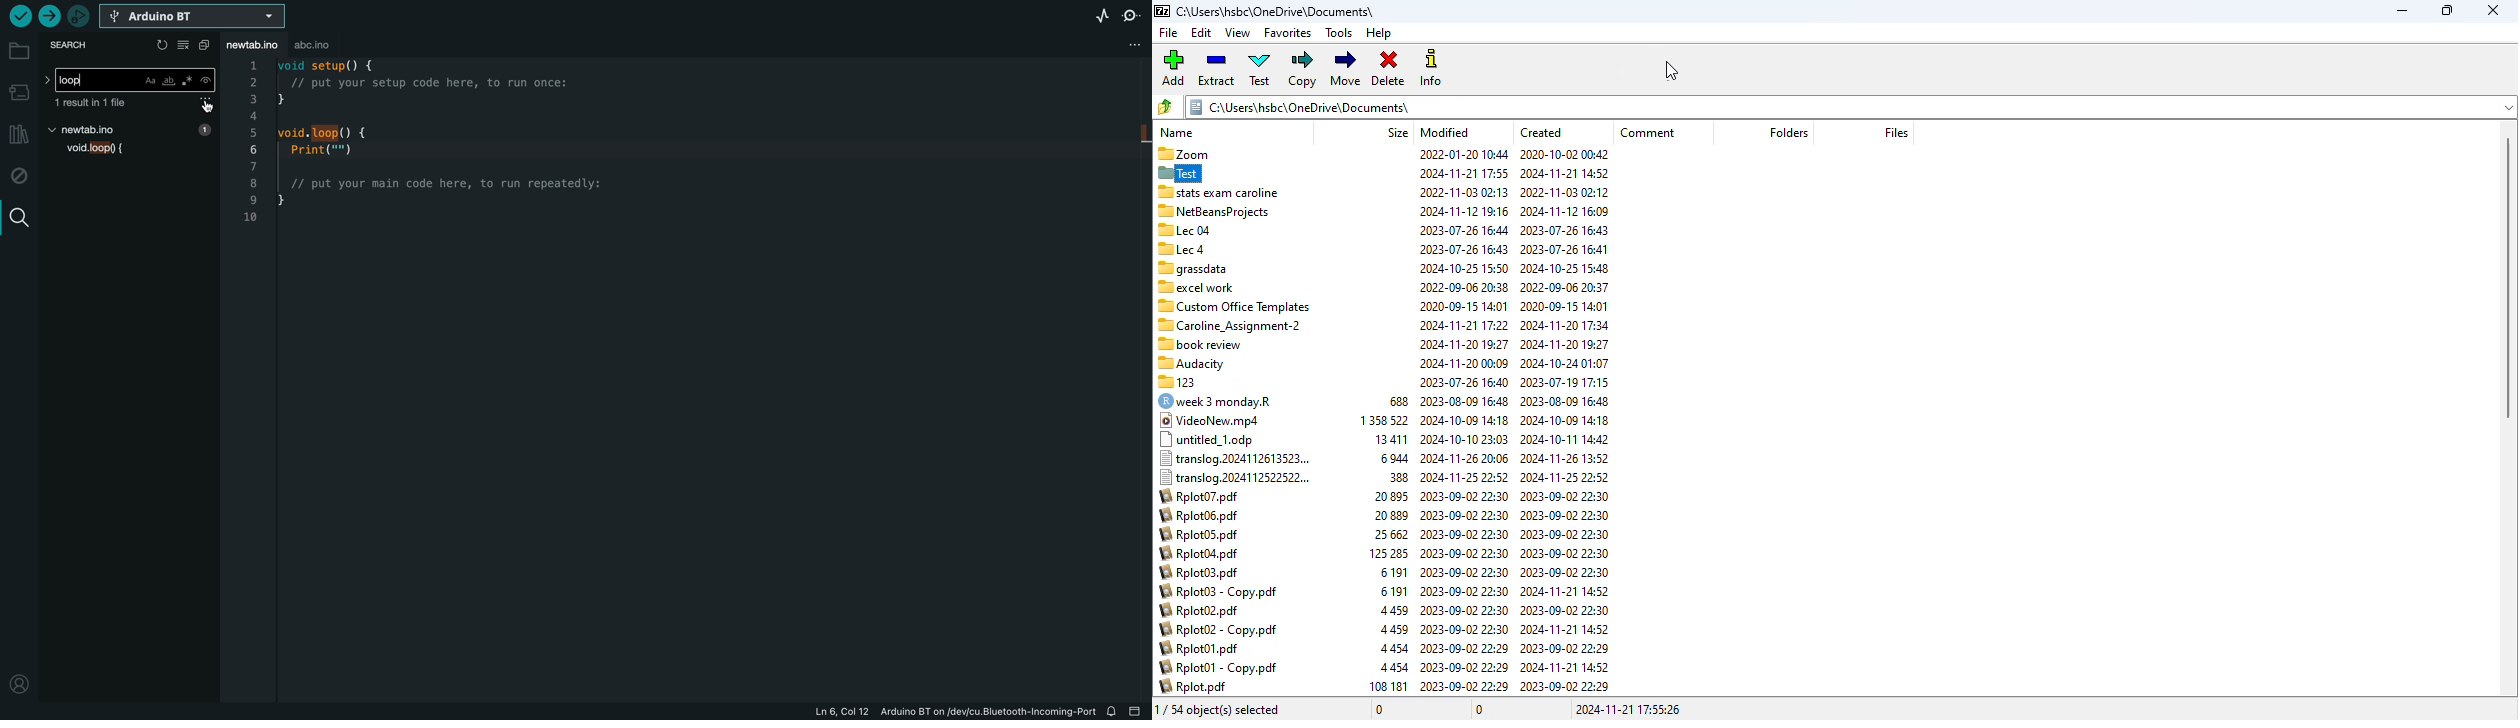 Image resolution: width=2520 pixels, height=728 pixels. What do you see at coordinates (1465, 591) in the screenshot?
I see `2023-09-02 22:30` at bounding box center [1465, 591].